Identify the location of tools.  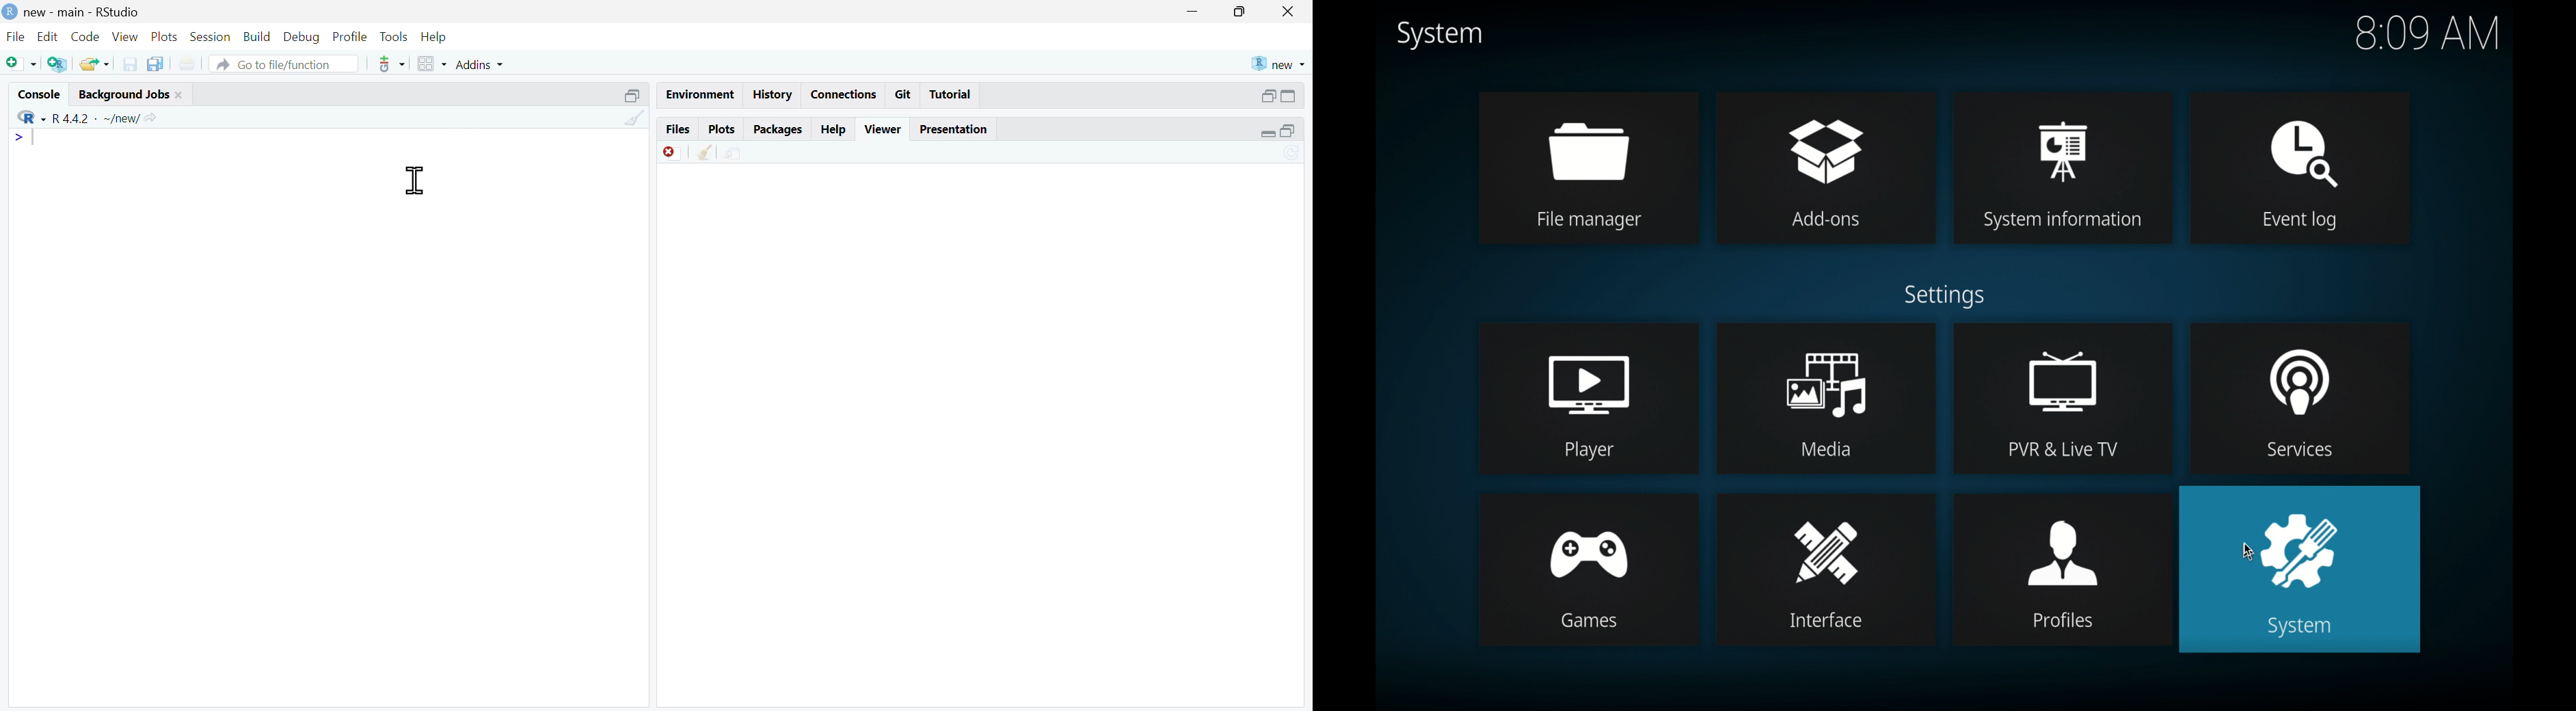
(395, 38).